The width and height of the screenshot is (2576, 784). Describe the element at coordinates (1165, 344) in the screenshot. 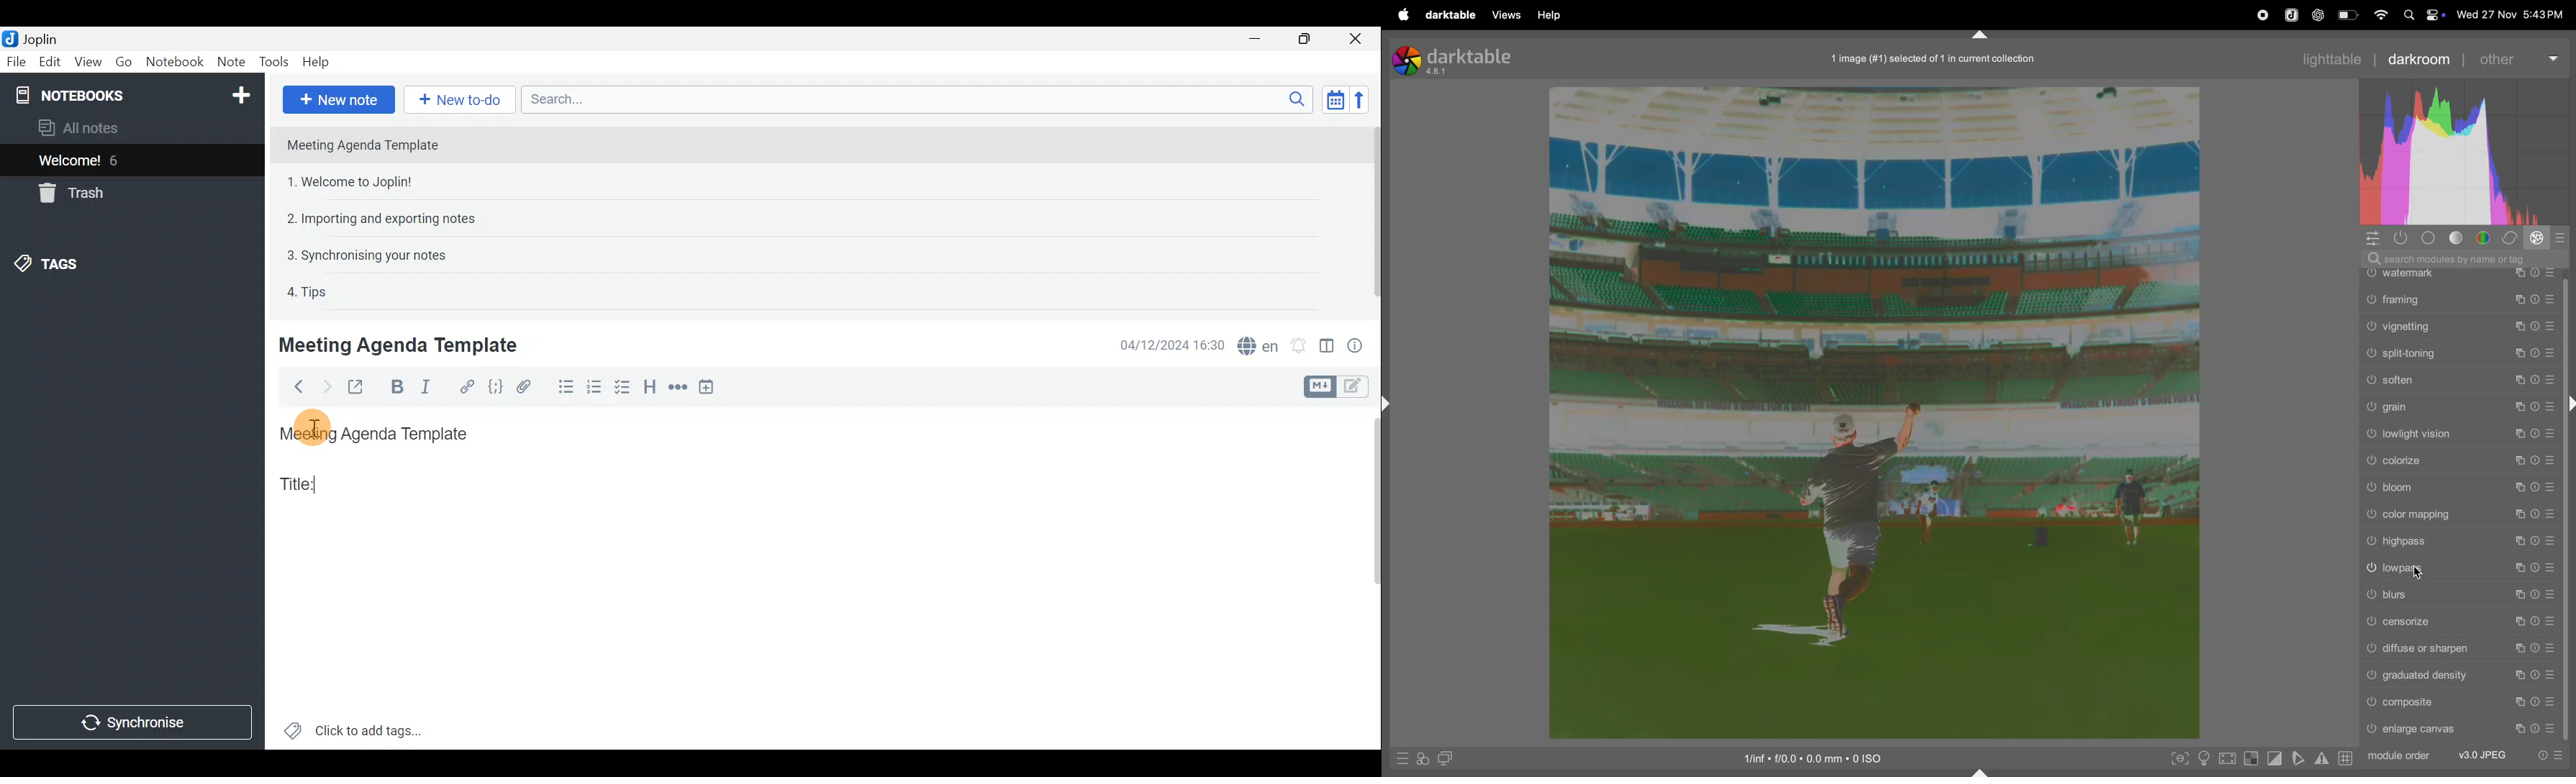

I see `04/12/2024 16:30` at that location.